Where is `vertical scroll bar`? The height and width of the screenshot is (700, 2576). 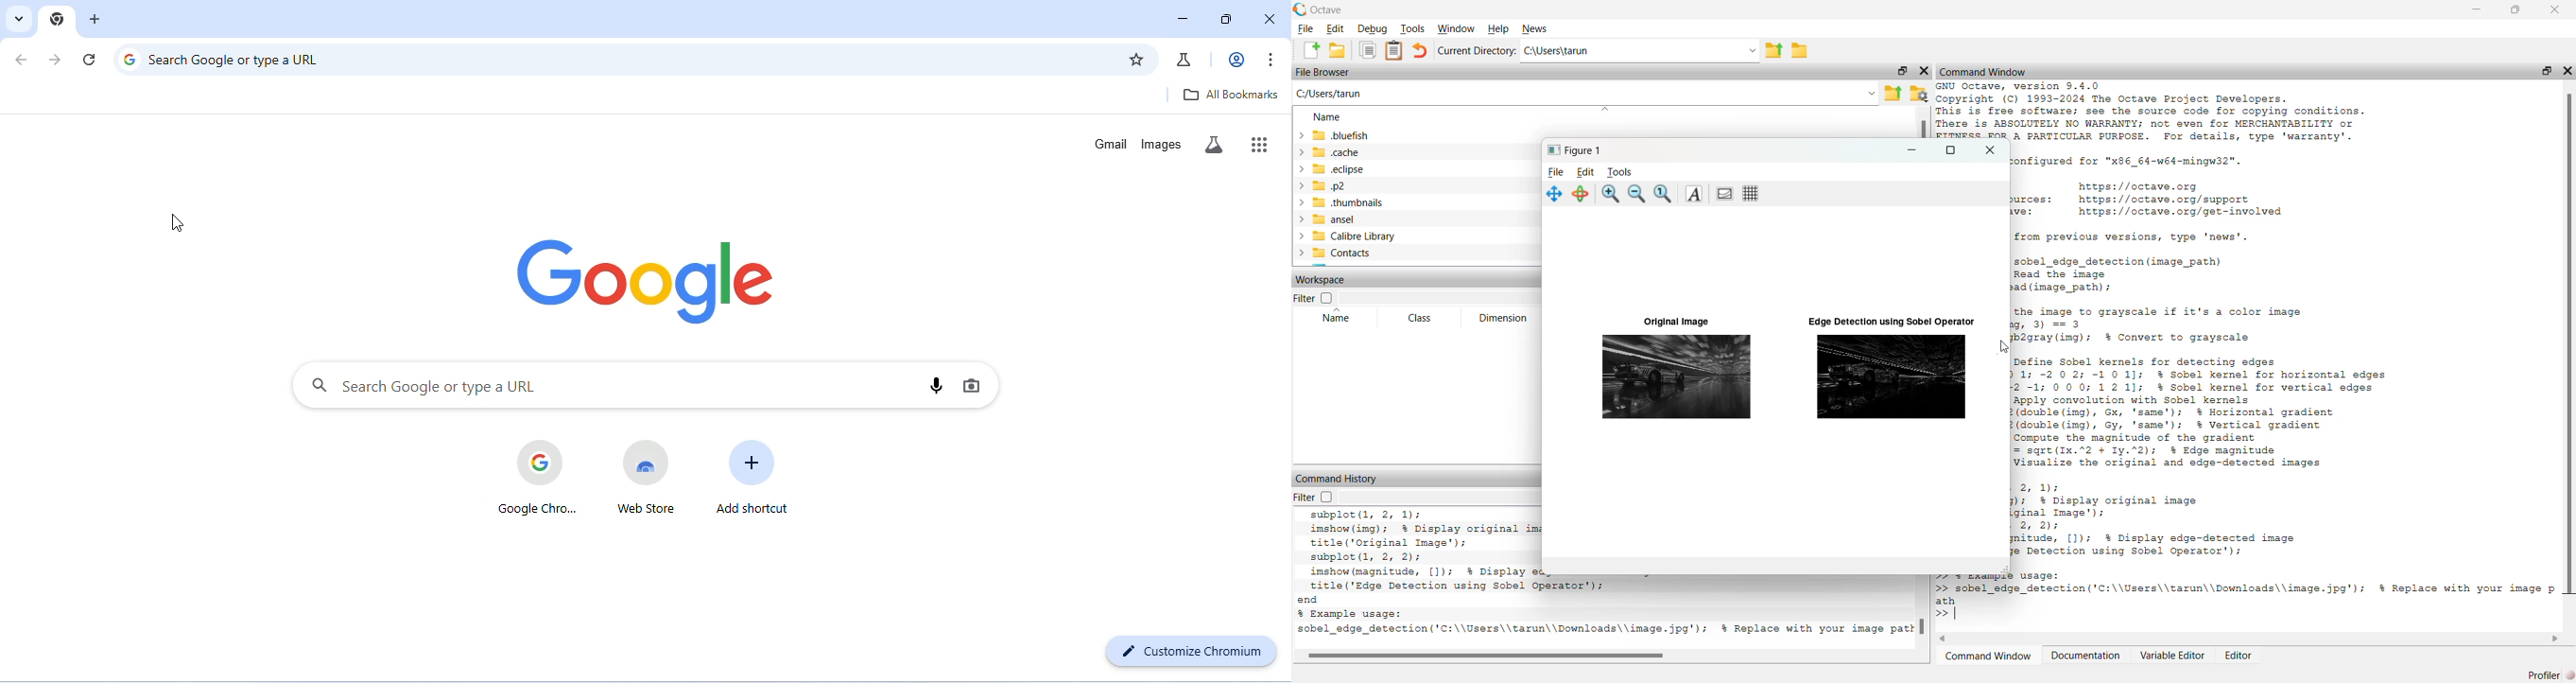
vertical scroll bar is located at coordinates (2567, 345).